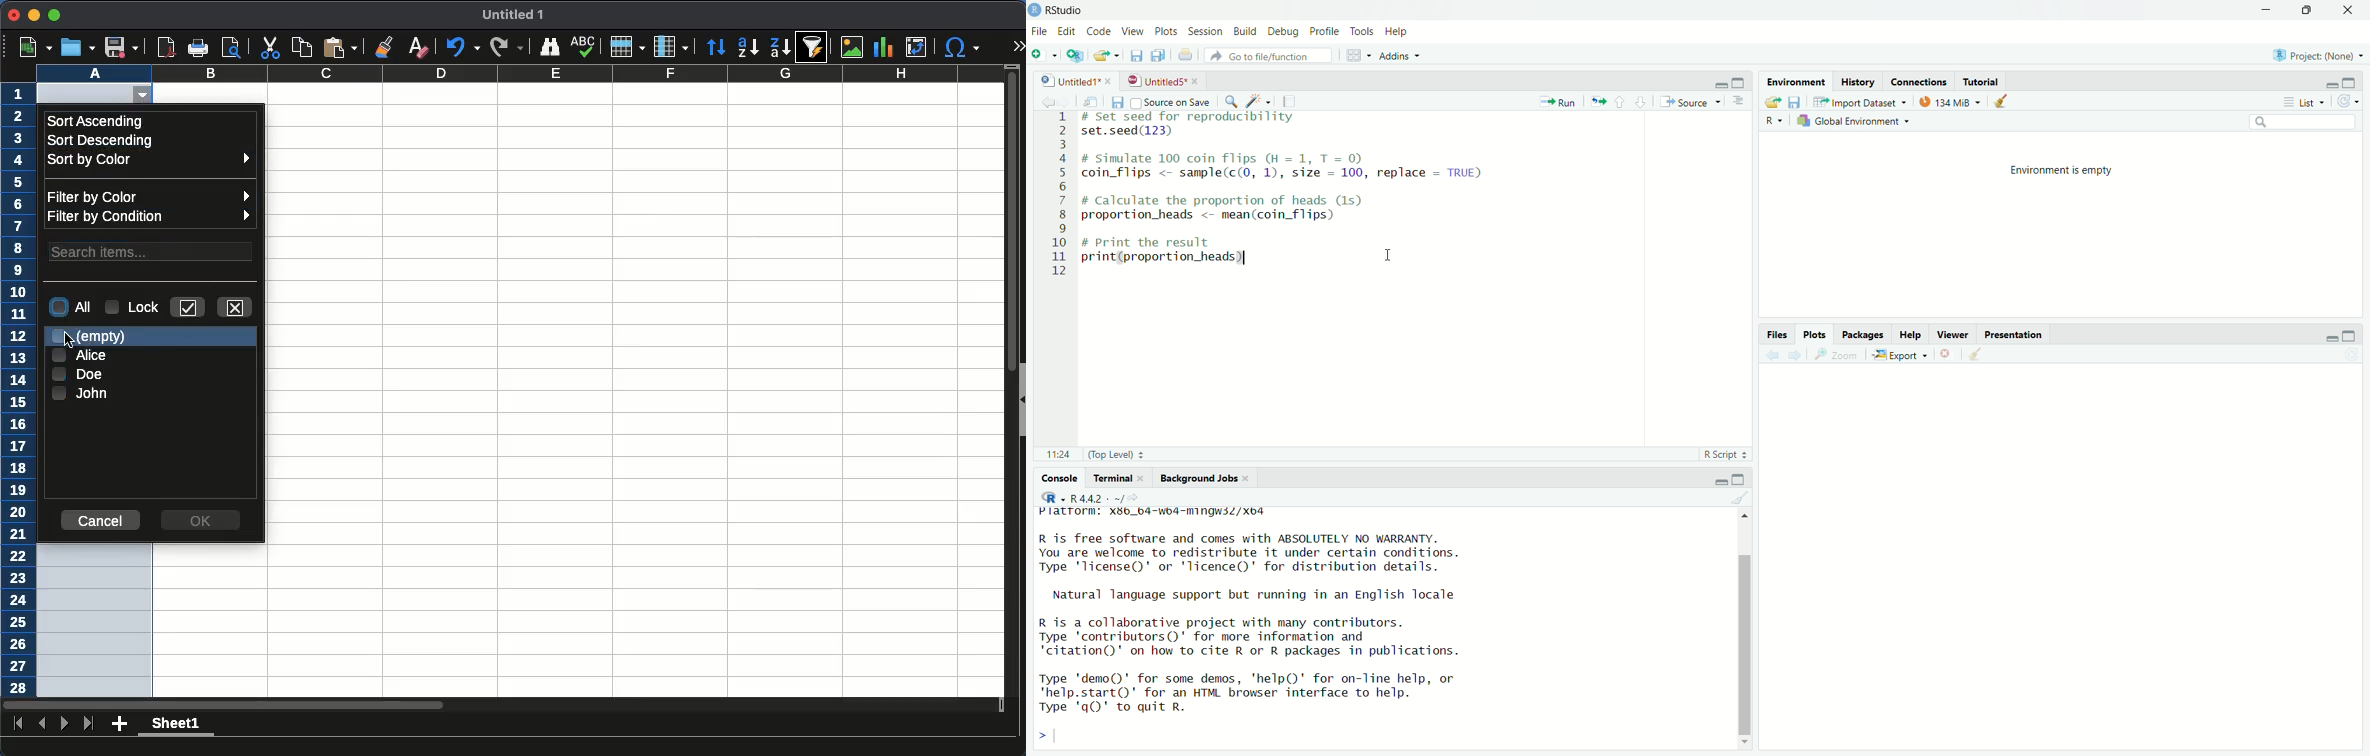 This screenshot has height=756, width=2380. Describe the element at coordinates (14, 15) in the screenshot. I see `close` at that location.